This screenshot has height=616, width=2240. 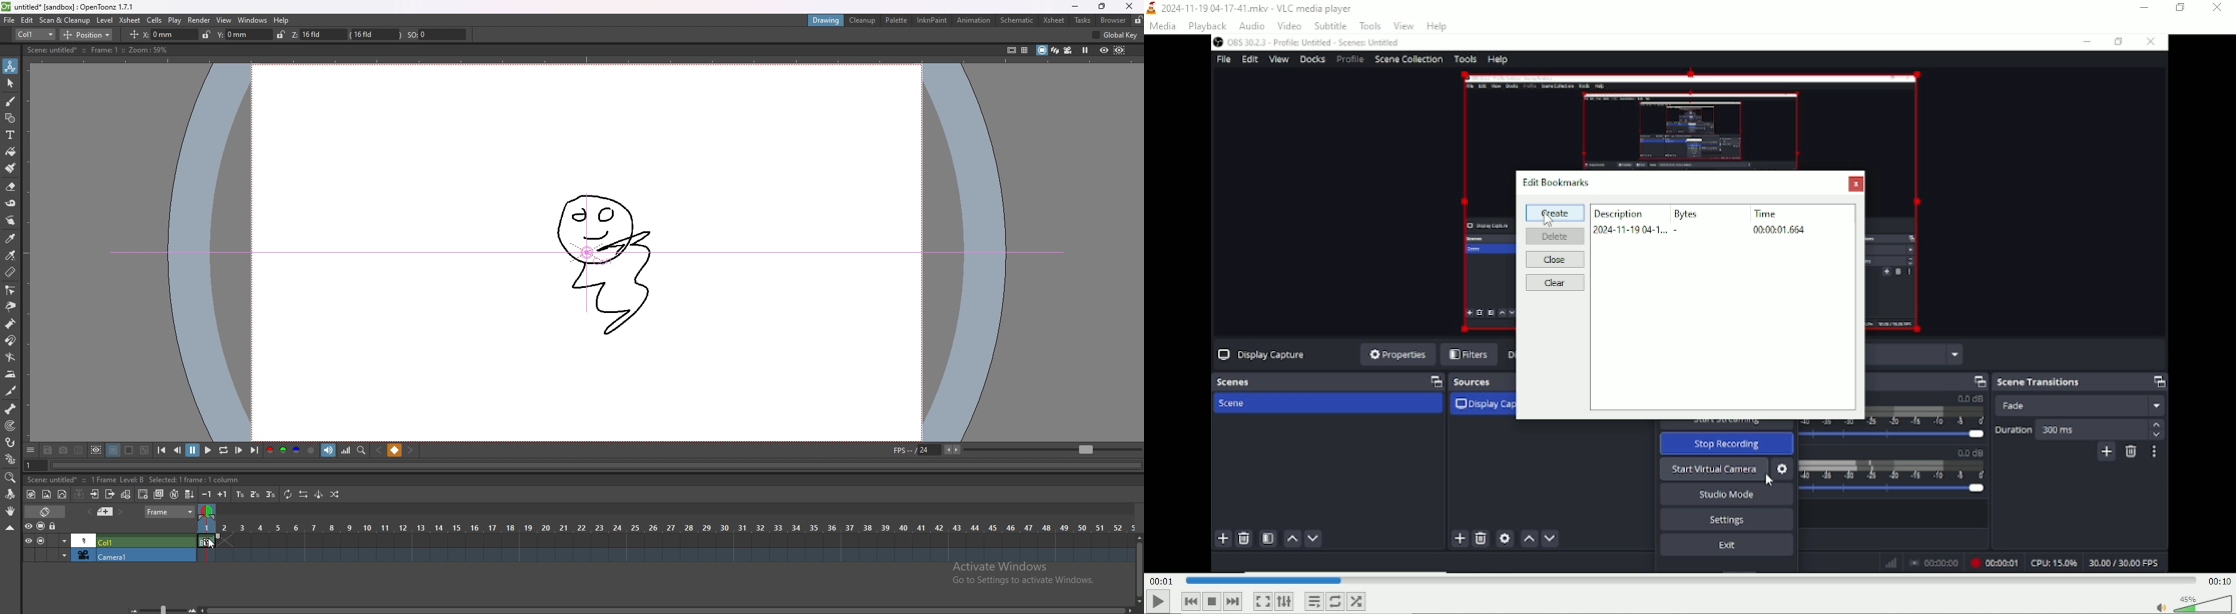 I want to click on reframe on 1s, so click(x=240, y=495).